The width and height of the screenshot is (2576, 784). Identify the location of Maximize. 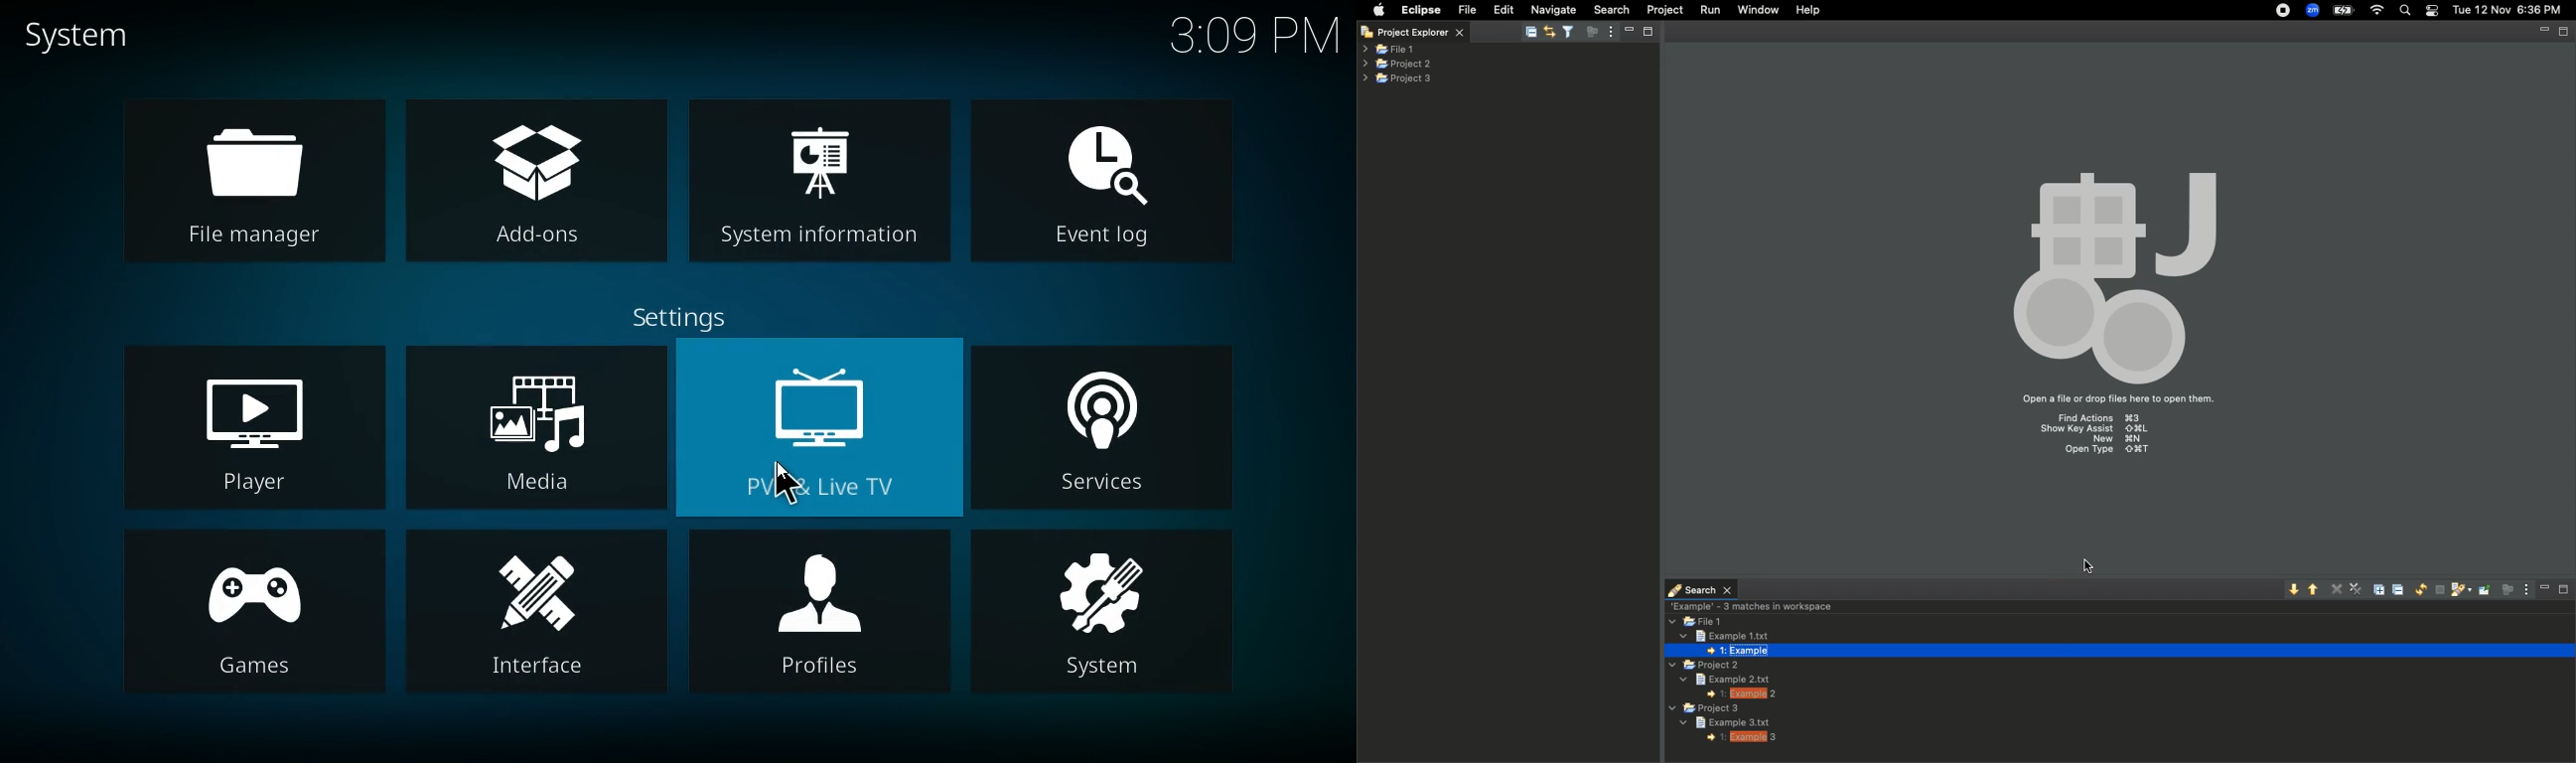
(2566, 589).